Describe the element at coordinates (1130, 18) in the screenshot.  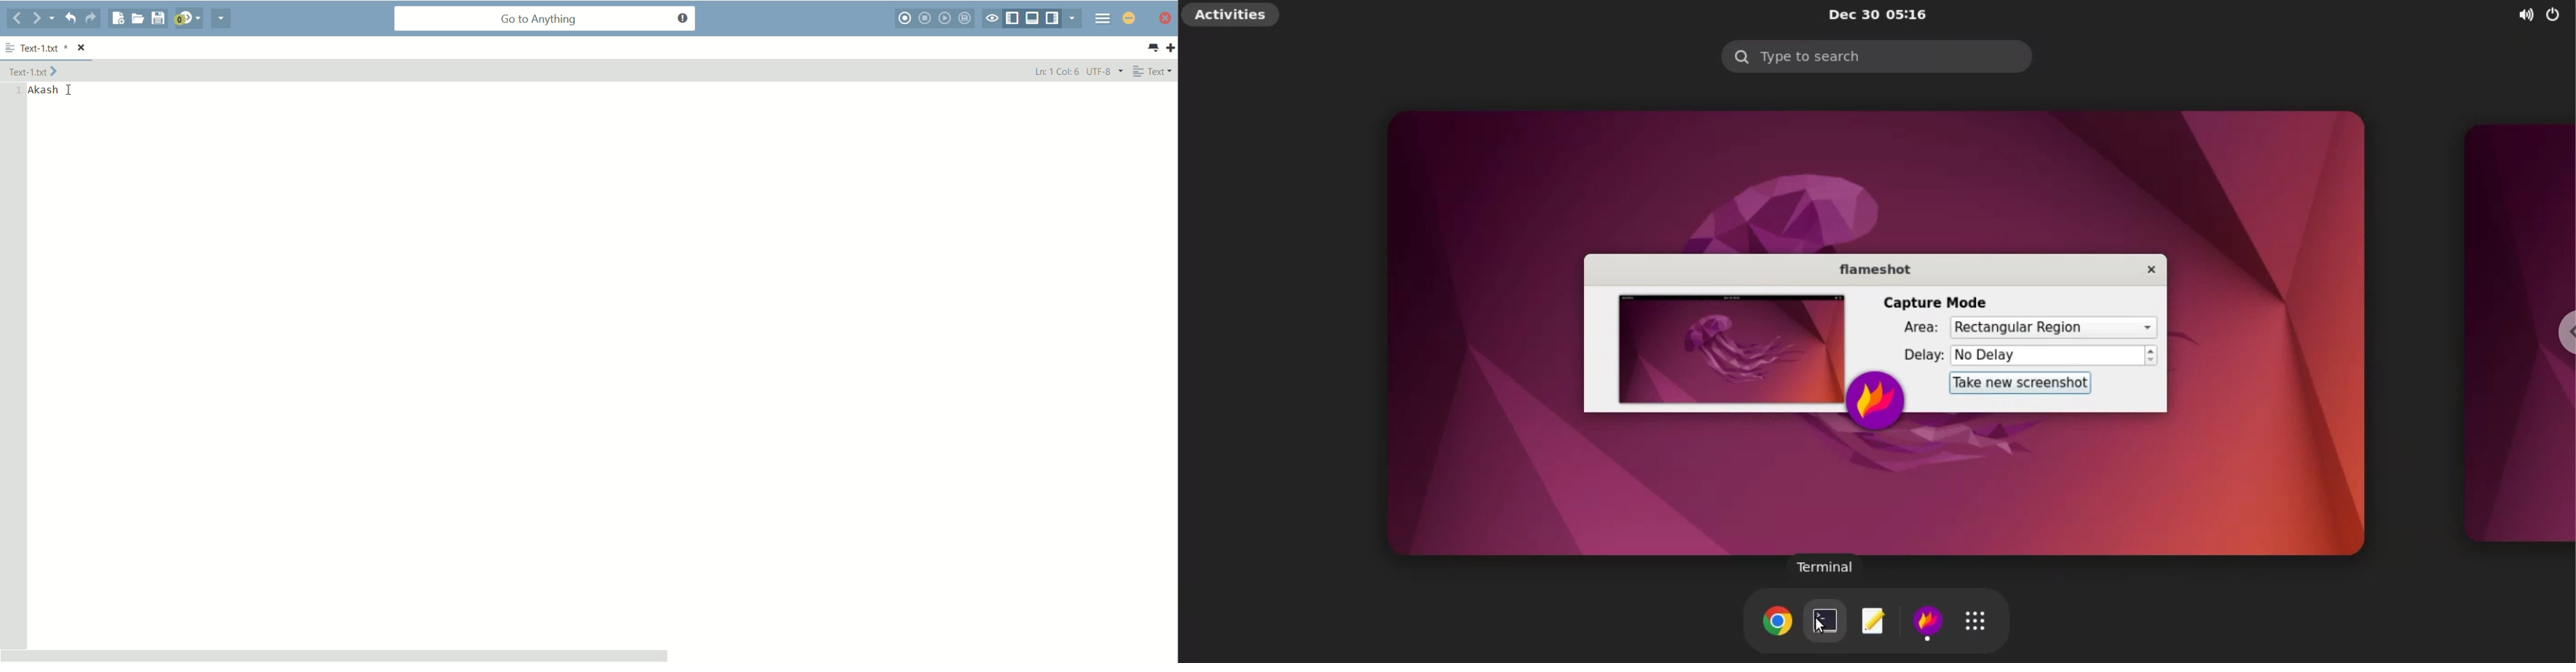
I see `minimize` at that location.